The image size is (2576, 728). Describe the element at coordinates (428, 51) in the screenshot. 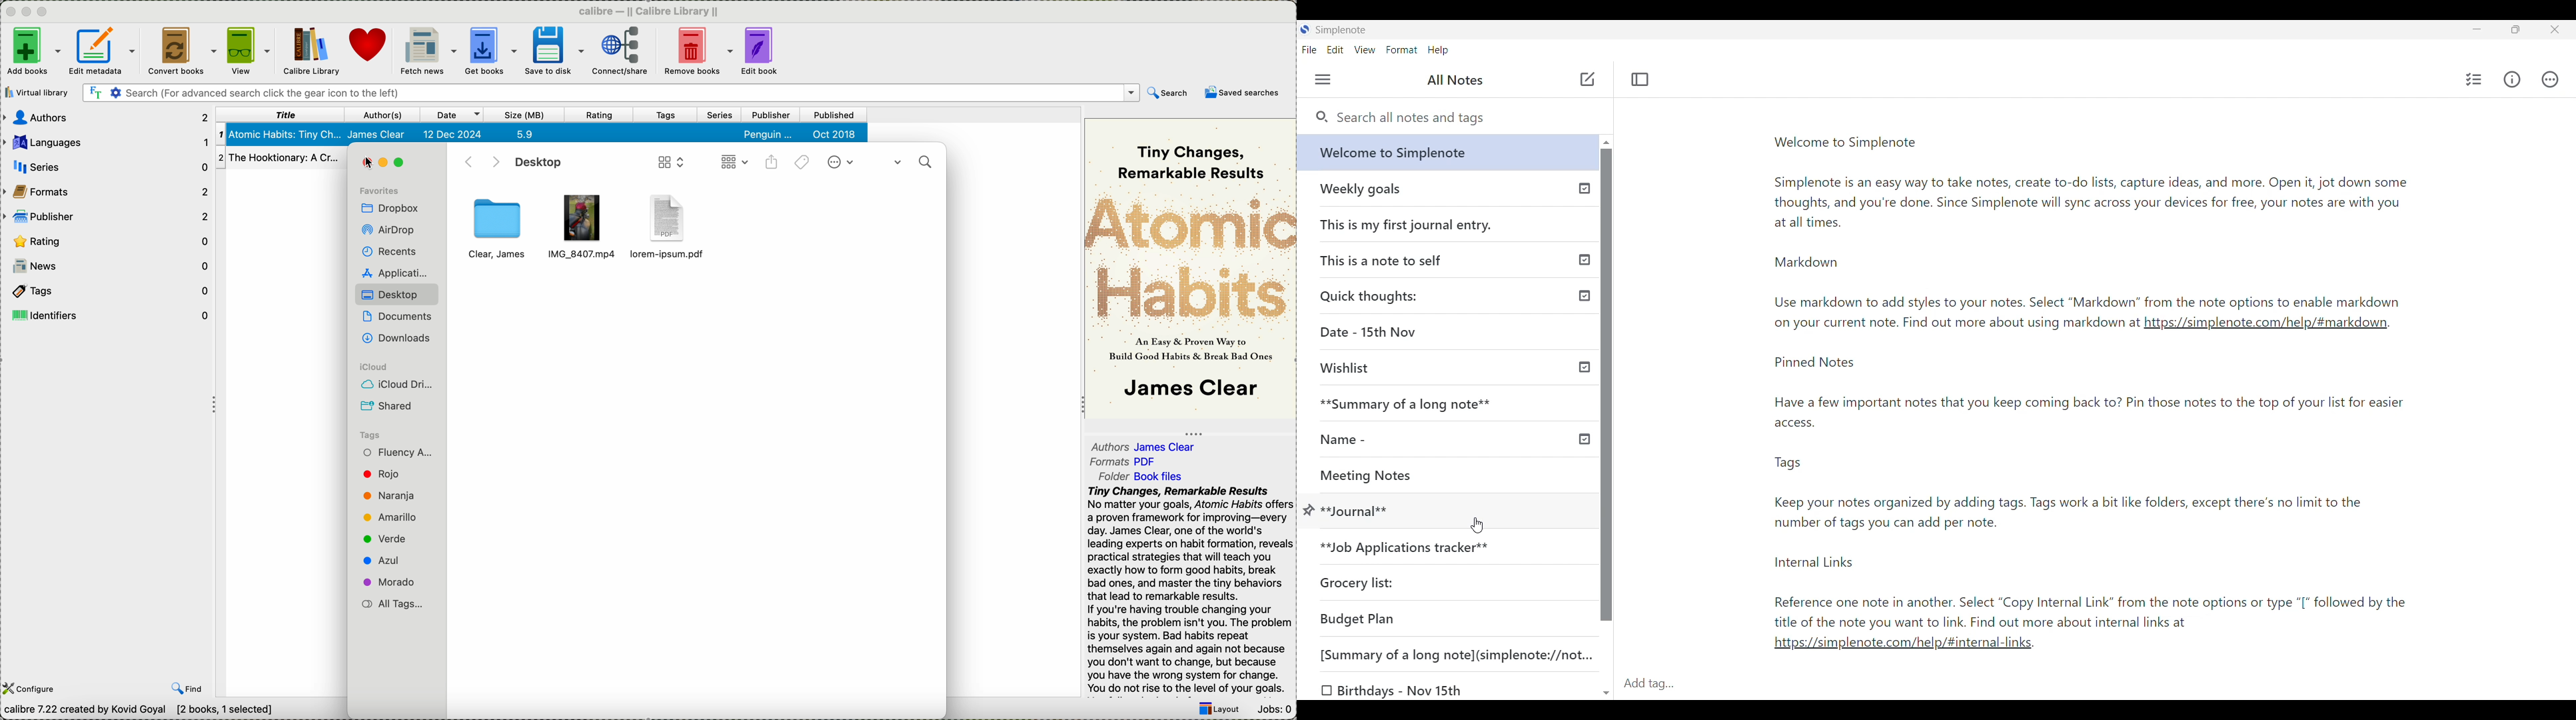

I see `fetch news` at that location.